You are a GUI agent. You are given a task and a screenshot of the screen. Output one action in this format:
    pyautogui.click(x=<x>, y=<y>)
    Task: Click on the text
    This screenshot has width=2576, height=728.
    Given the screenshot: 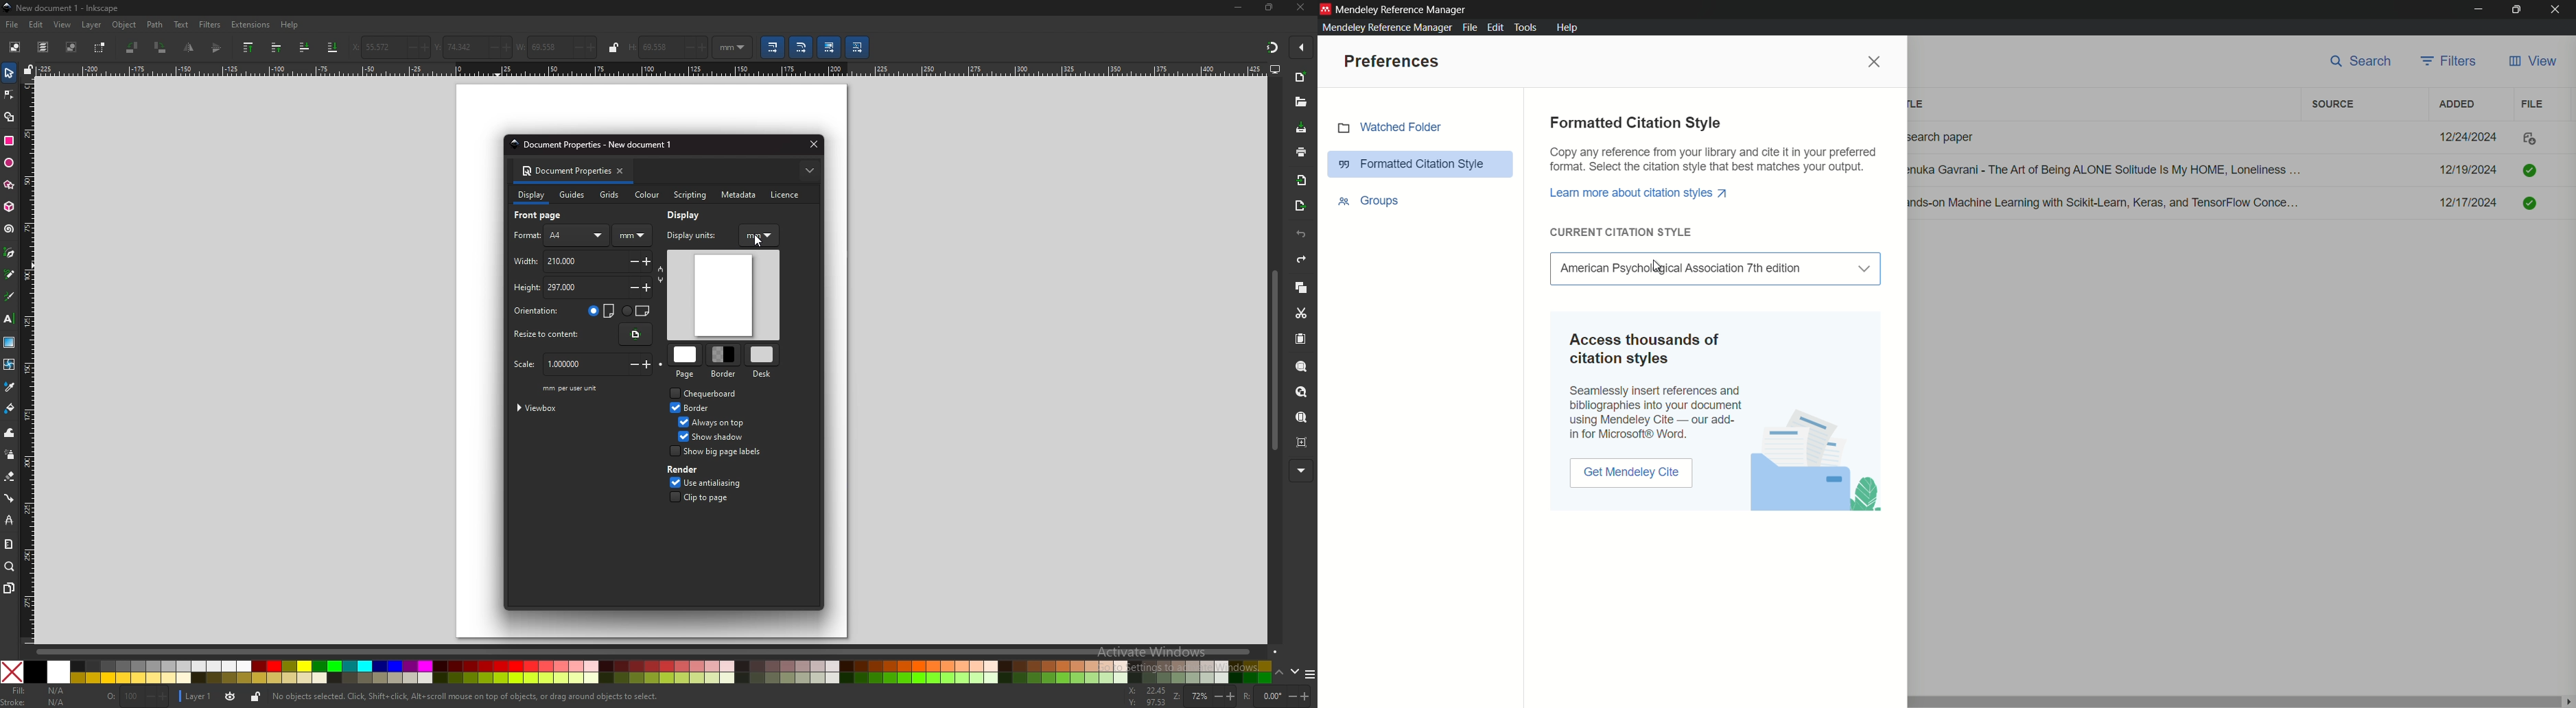 What is the action you would take?
    pyautogui.click(x=1657, y=413)
    